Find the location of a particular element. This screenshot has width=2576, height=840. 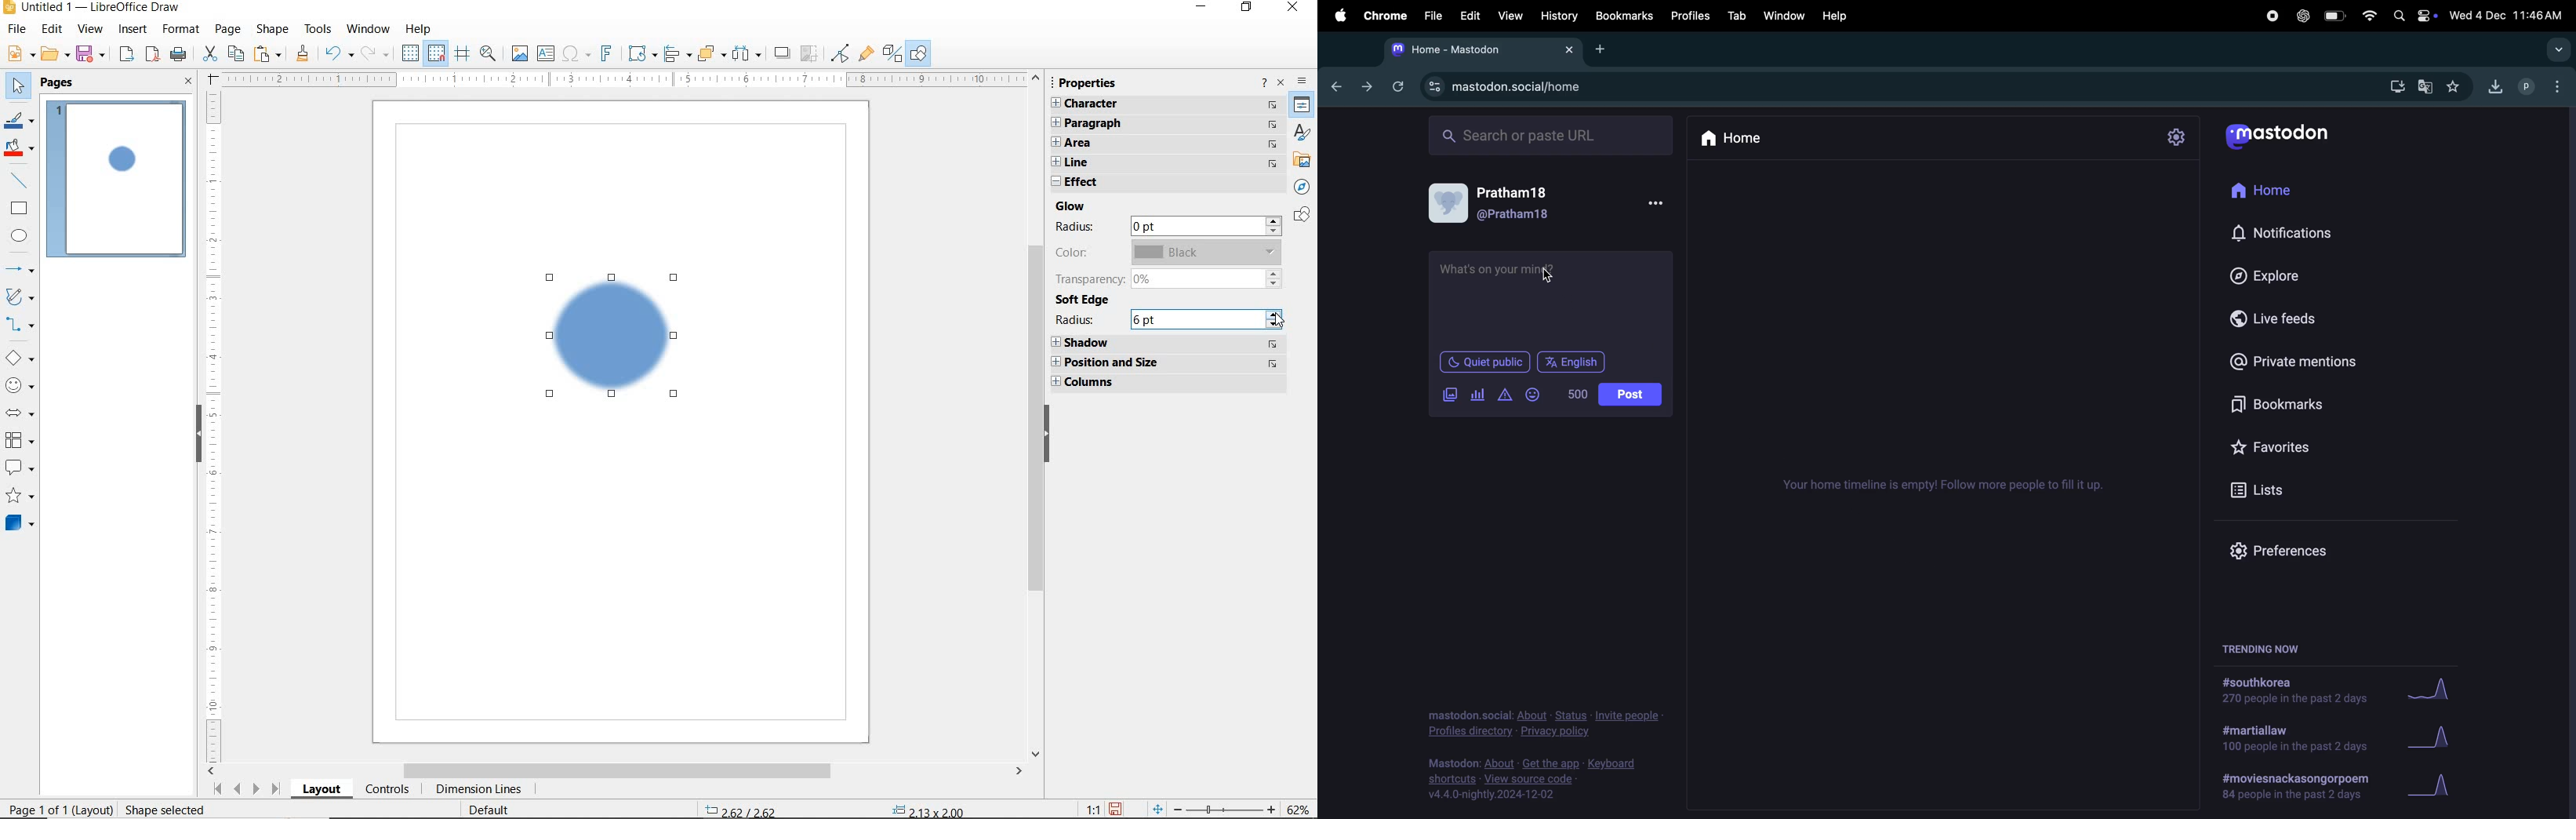

PAGE 1 is located at coordinates (119, 180).